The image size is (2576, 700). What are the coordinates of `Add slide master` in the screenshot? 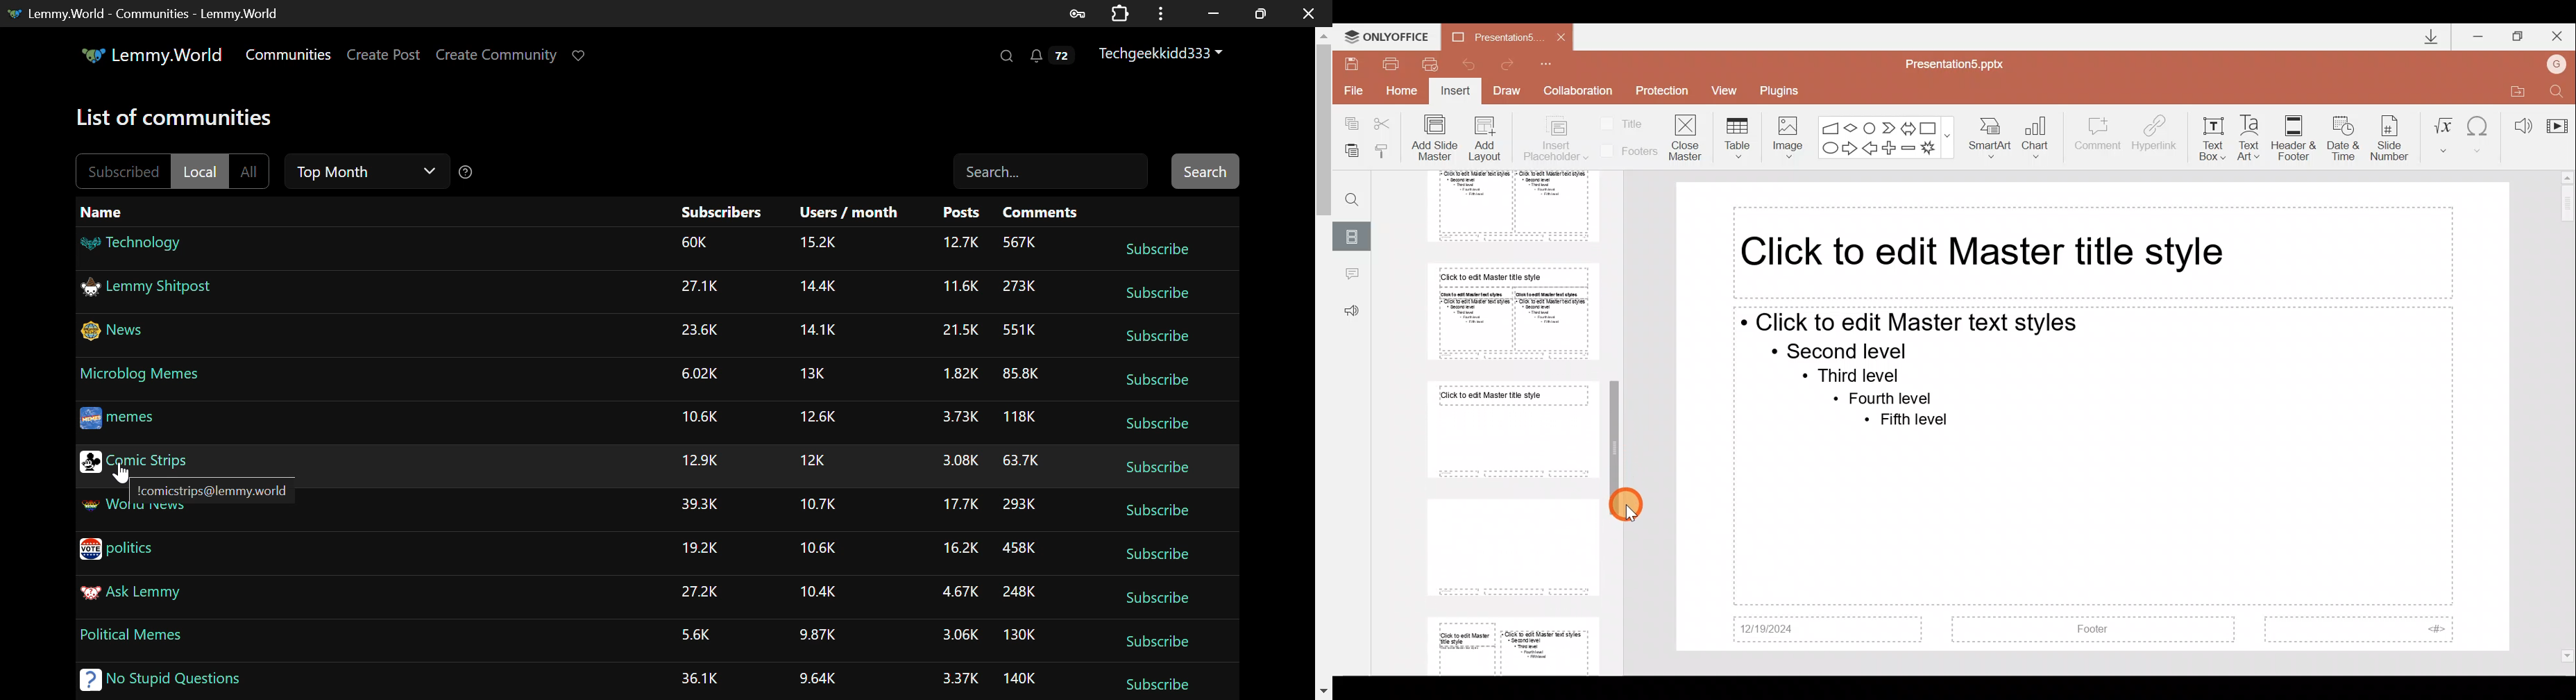 It's located at (1437, 138).